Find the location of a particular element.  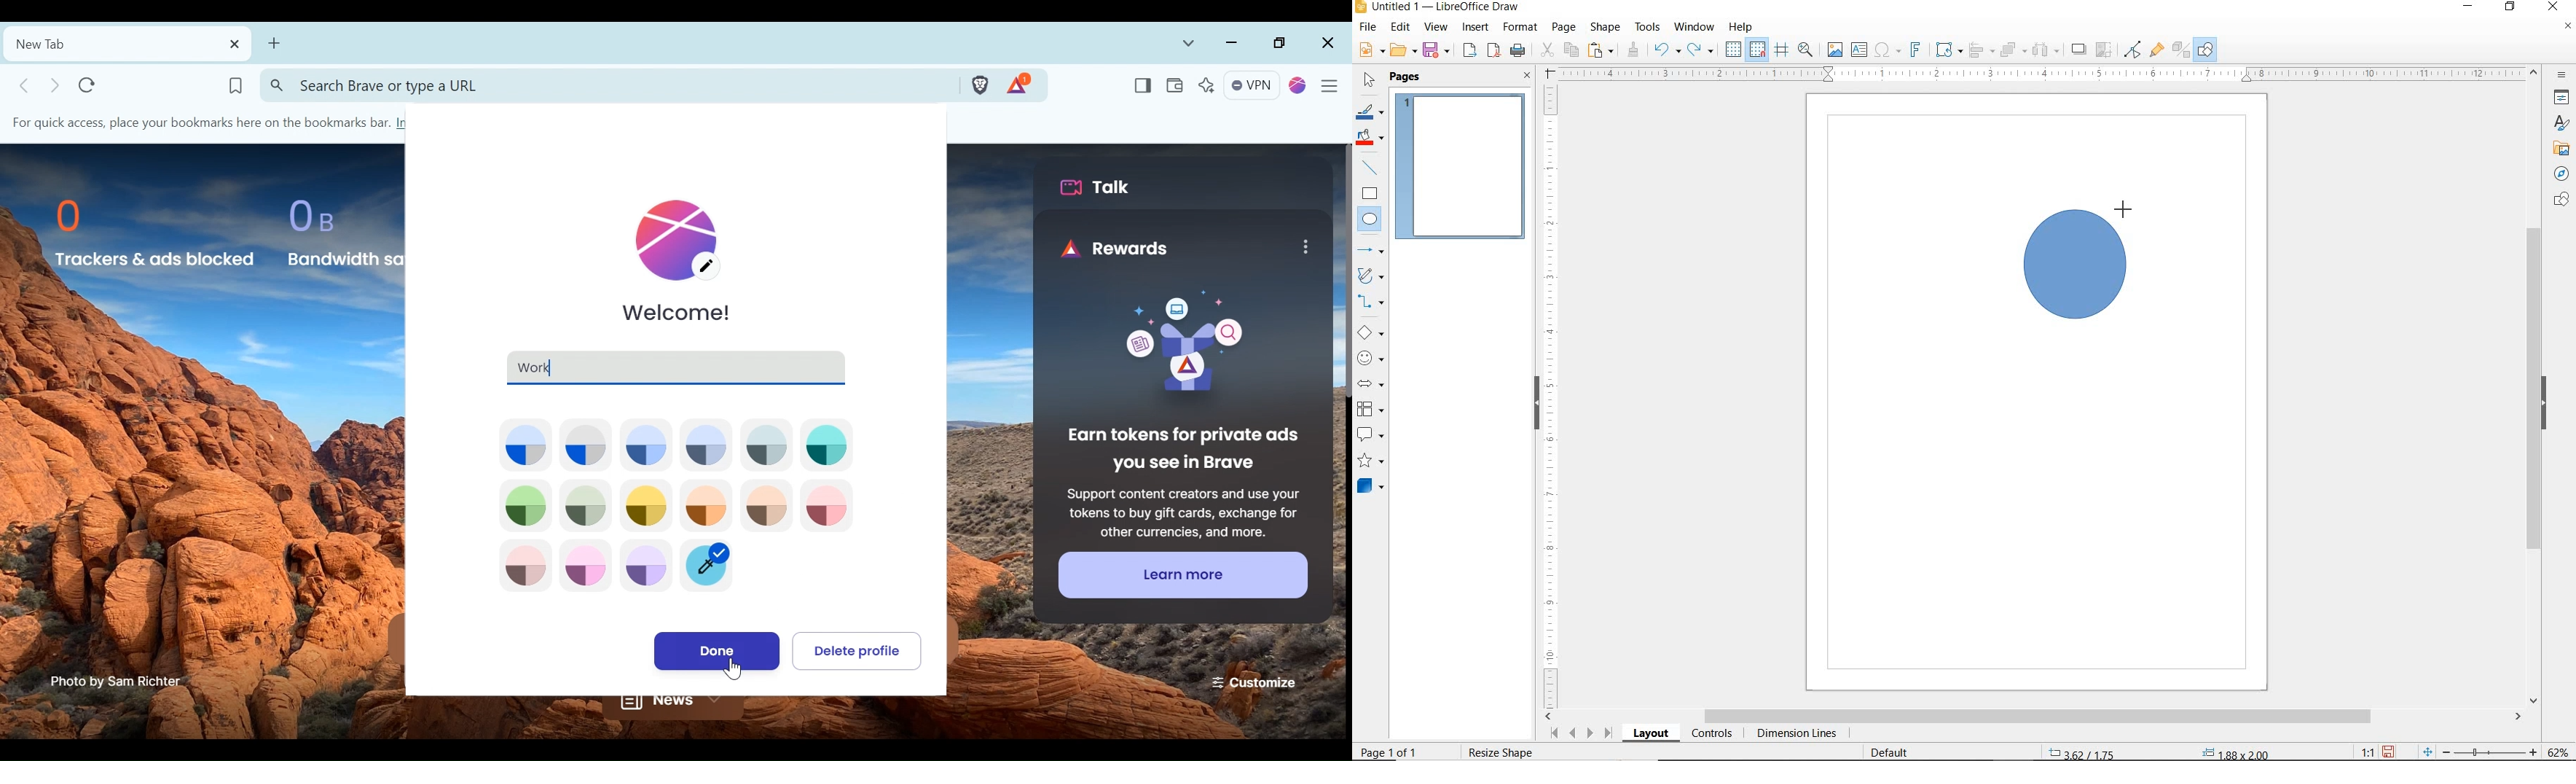

SHOW GLUEPOINT FUNCTIONS is located at coordinates (2156, 50).